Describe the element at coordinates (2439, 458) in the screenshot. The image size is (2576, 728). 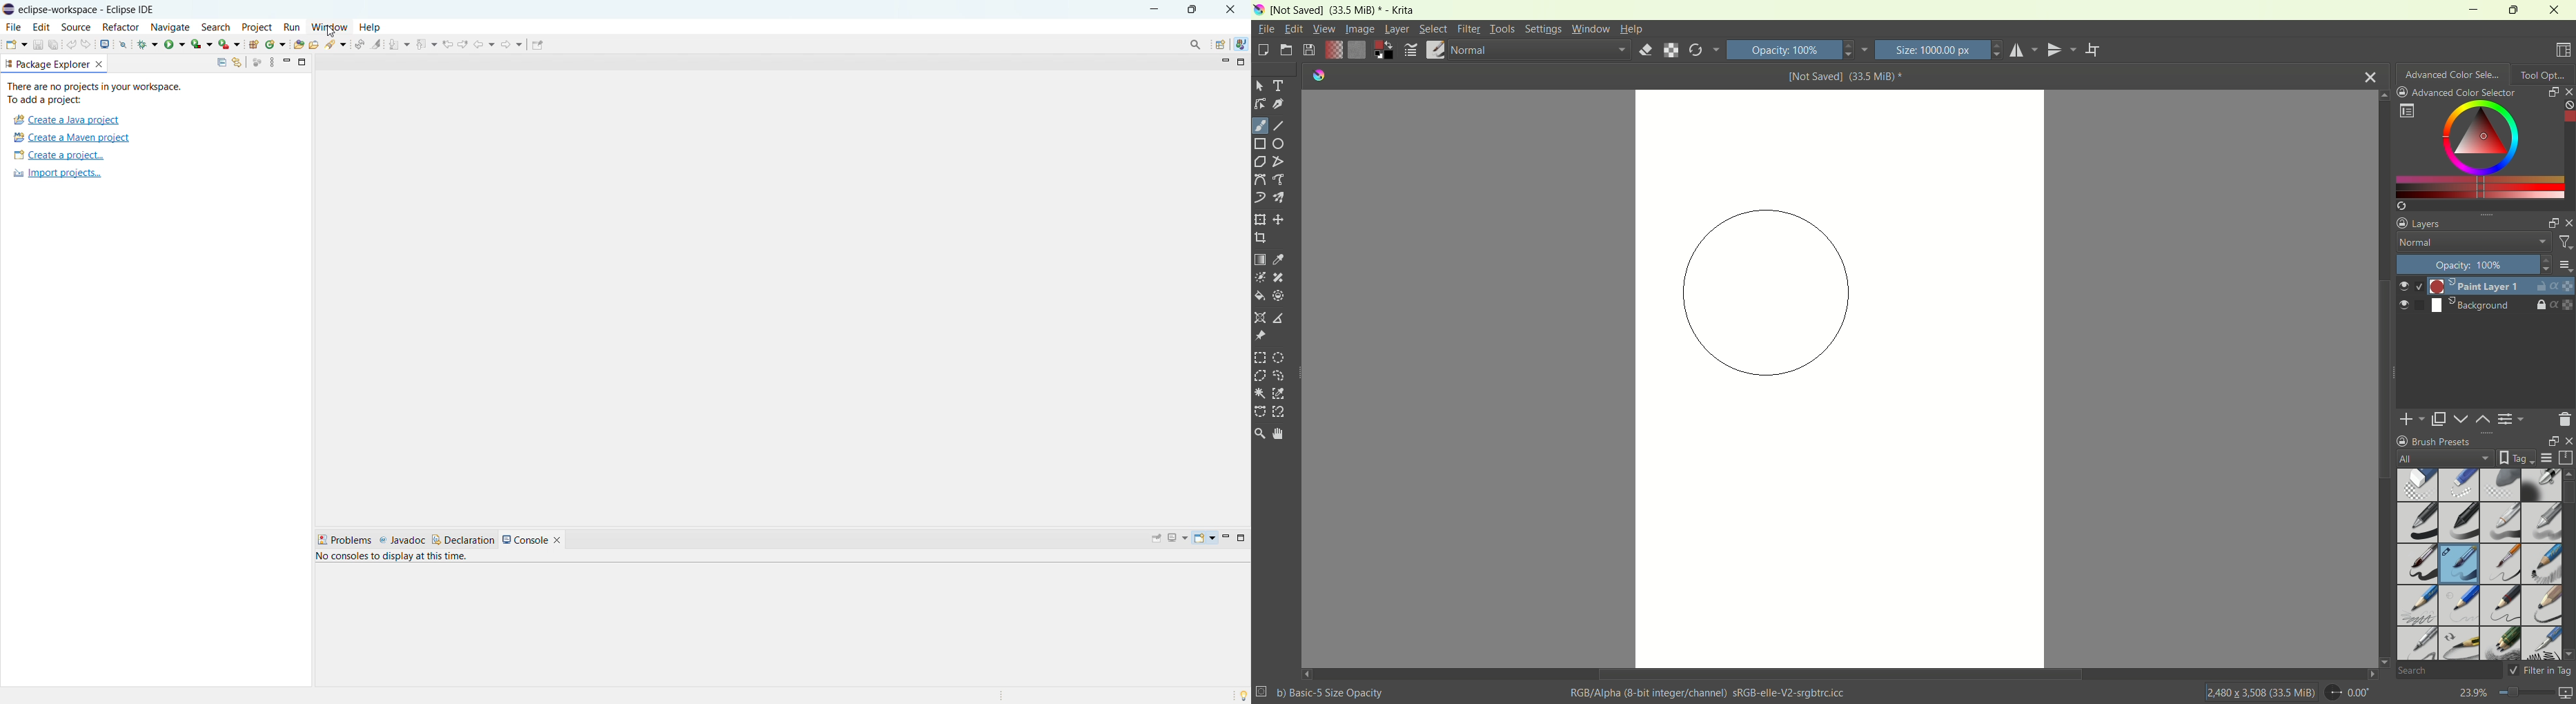
I see `all` at that location.